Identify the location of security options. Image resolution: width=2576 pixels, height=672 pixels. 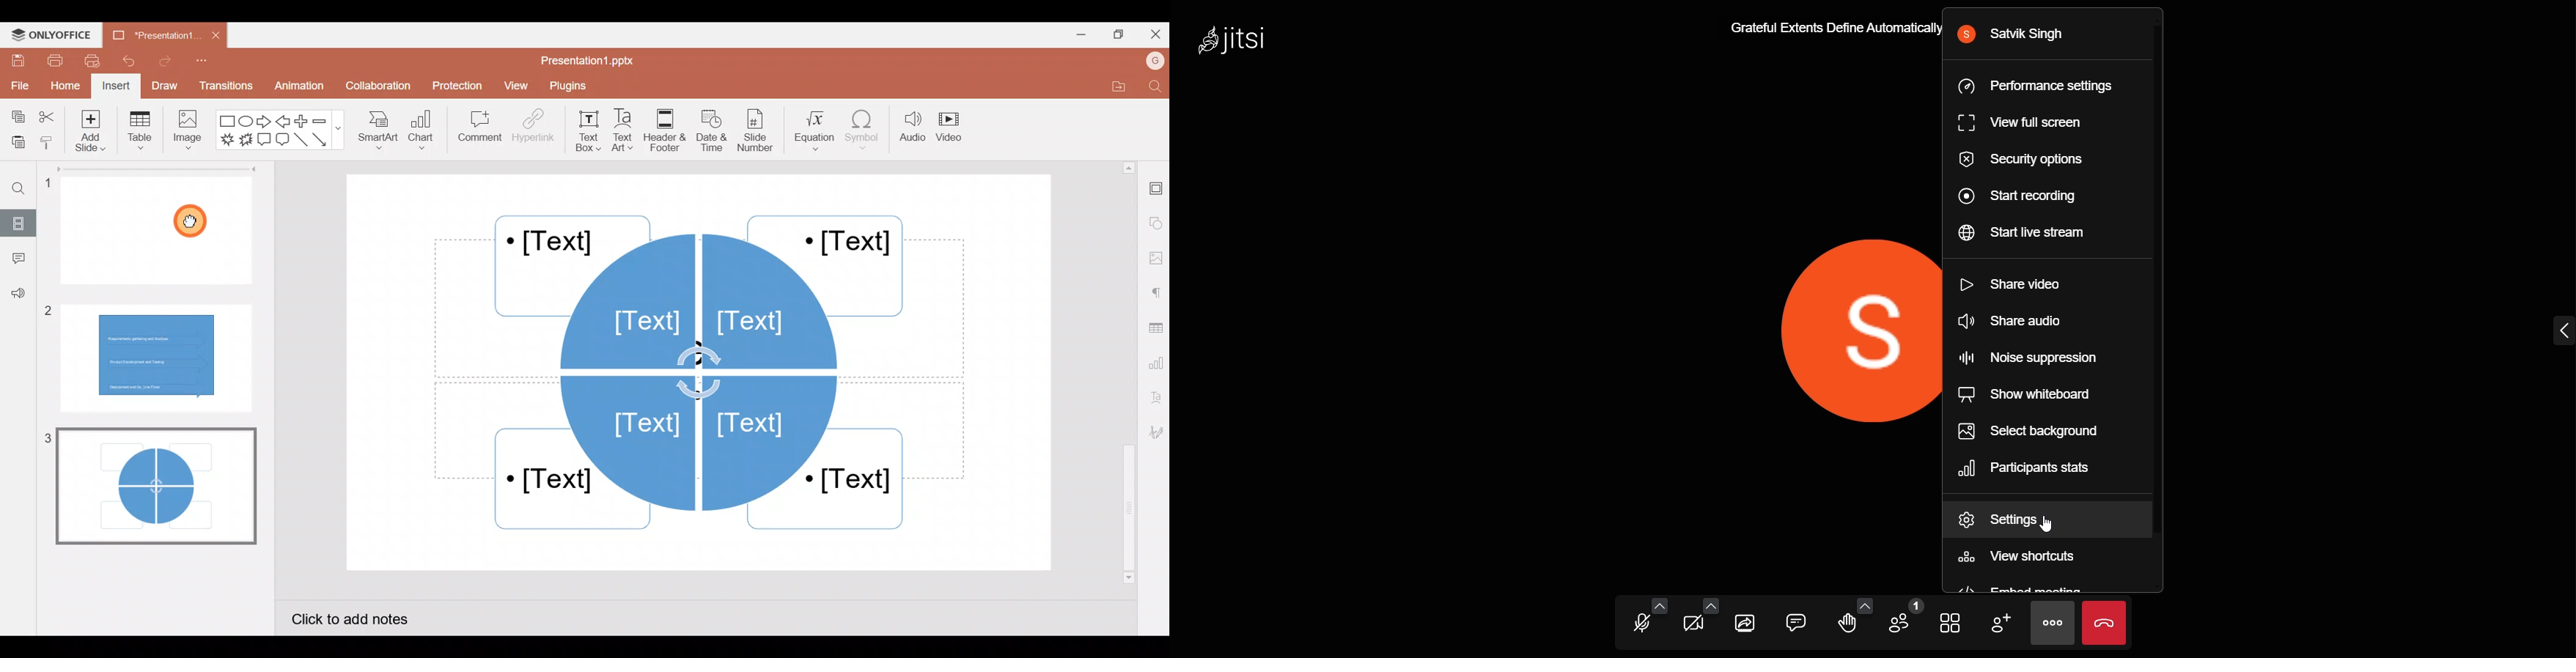
(2027, 157).